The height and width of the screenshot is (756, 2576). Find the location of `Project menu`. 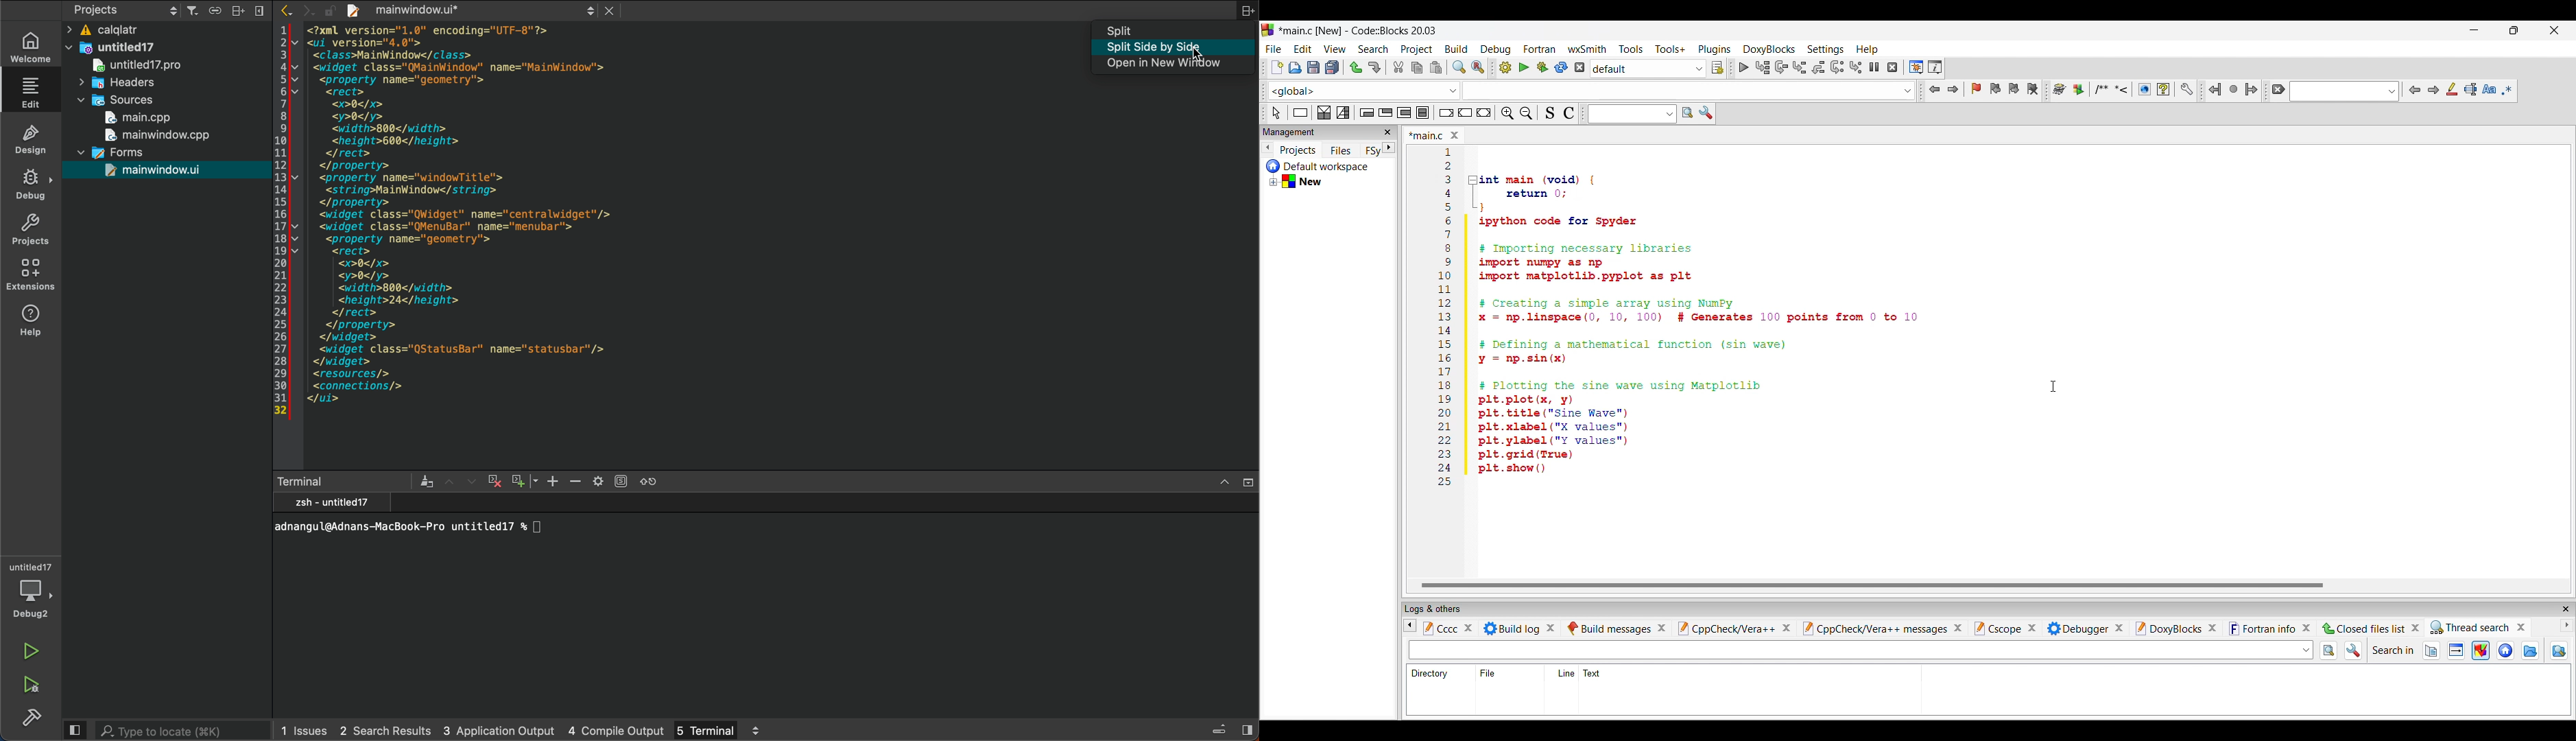

Project menu is located at coordinates (1418, 50).